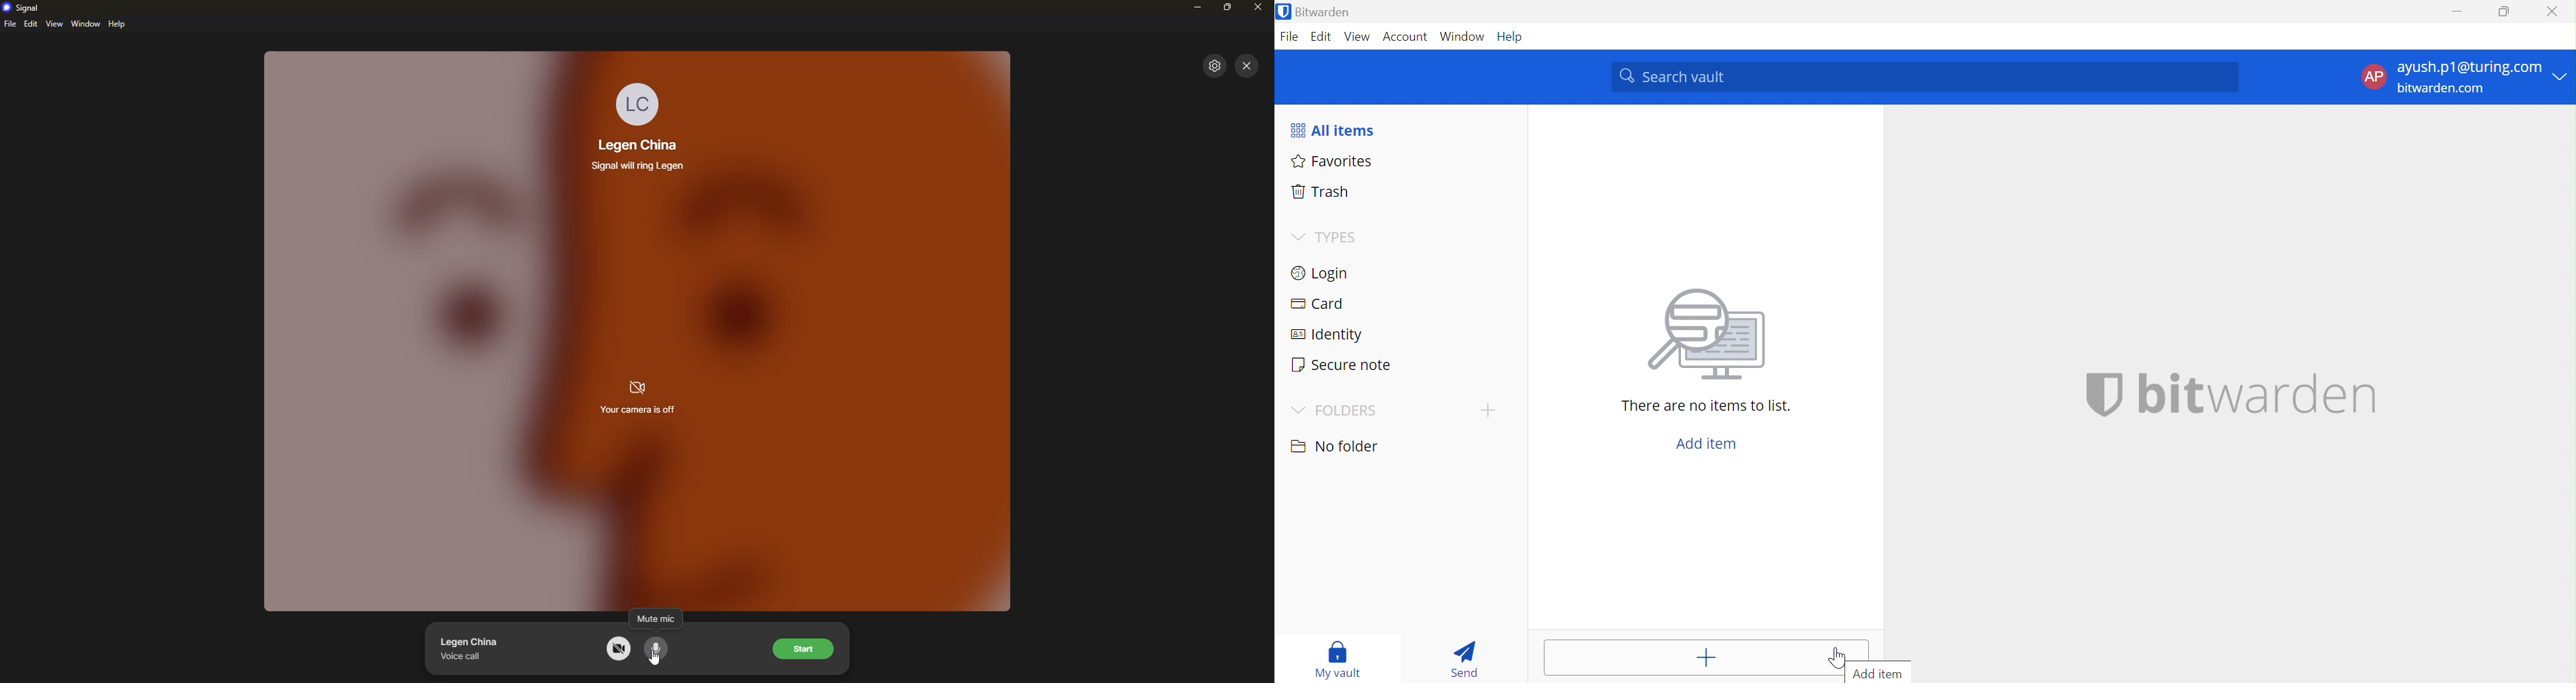 The height and width of the screenshot is (700, 2576). What do you see at coordinates (31, 24) in the screenshot?
I see `edit` at bounding box center [31, 24].